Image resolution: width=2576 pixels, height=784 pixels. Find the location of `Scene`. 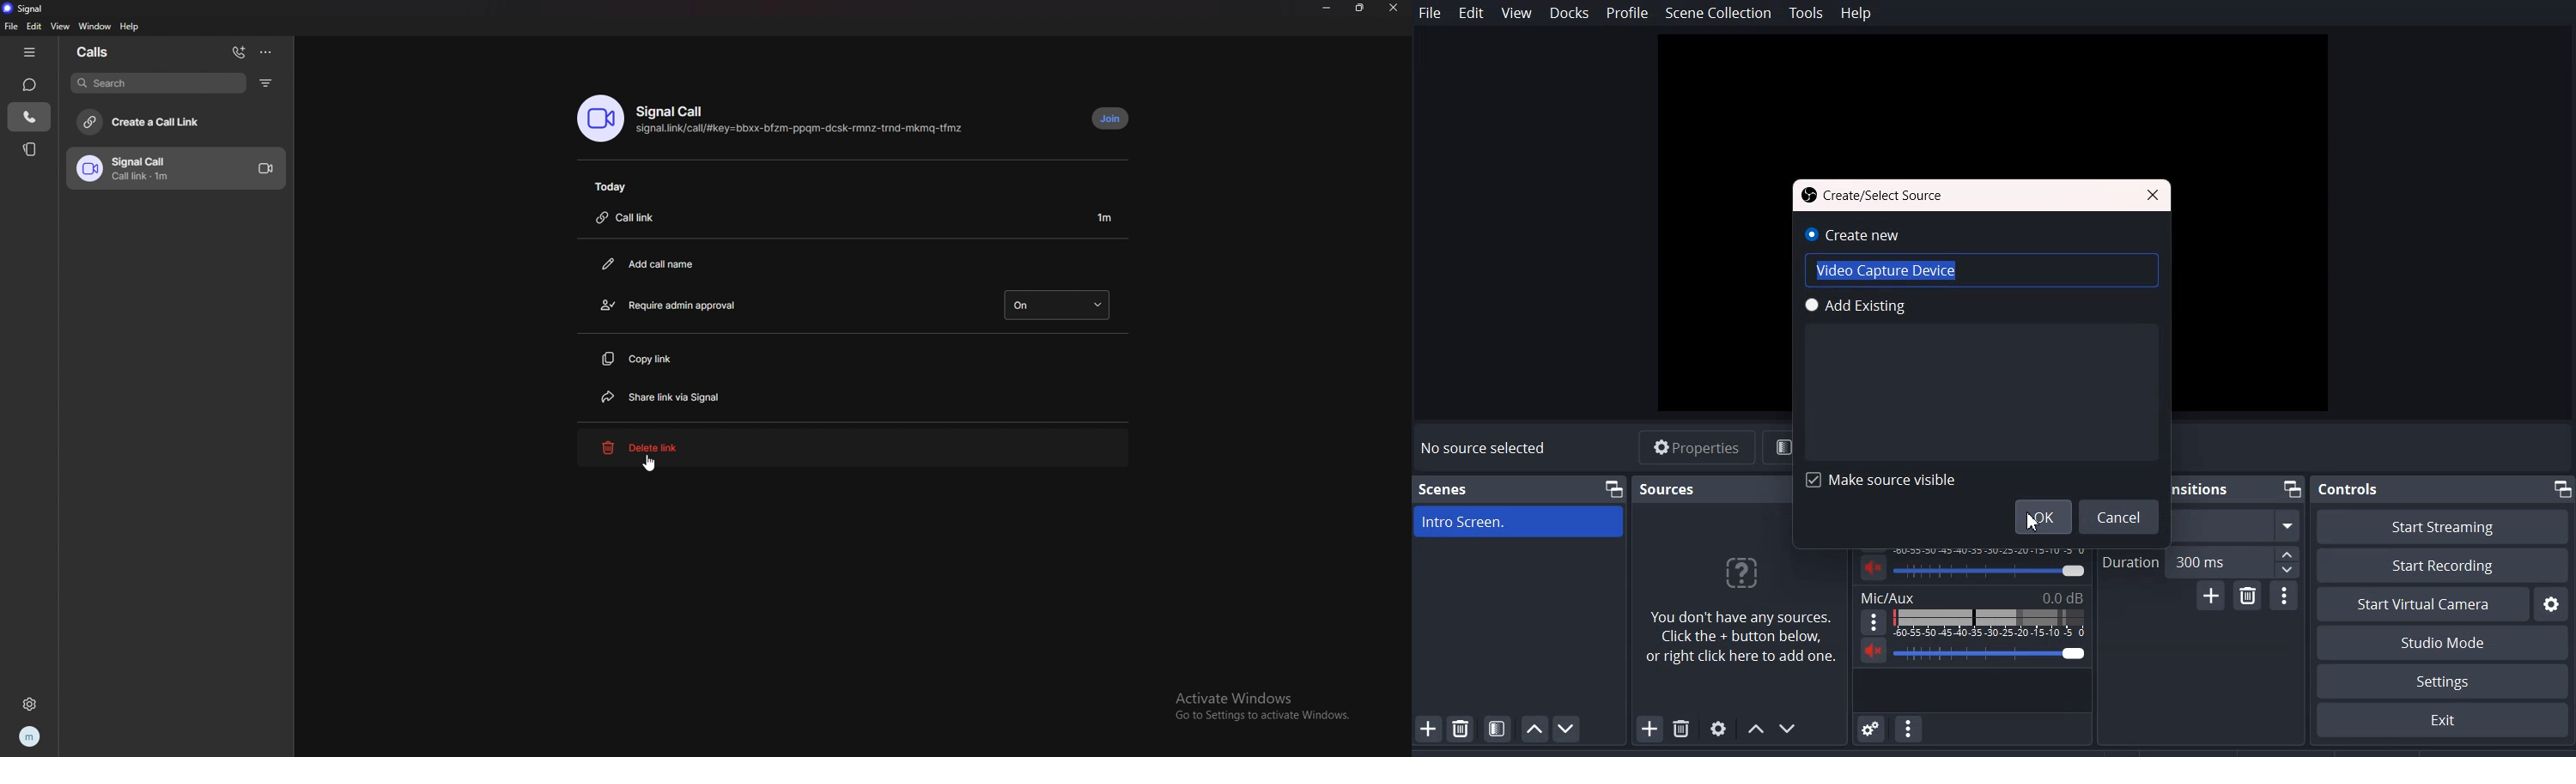

Scene is located at coordinates (1443, 488).